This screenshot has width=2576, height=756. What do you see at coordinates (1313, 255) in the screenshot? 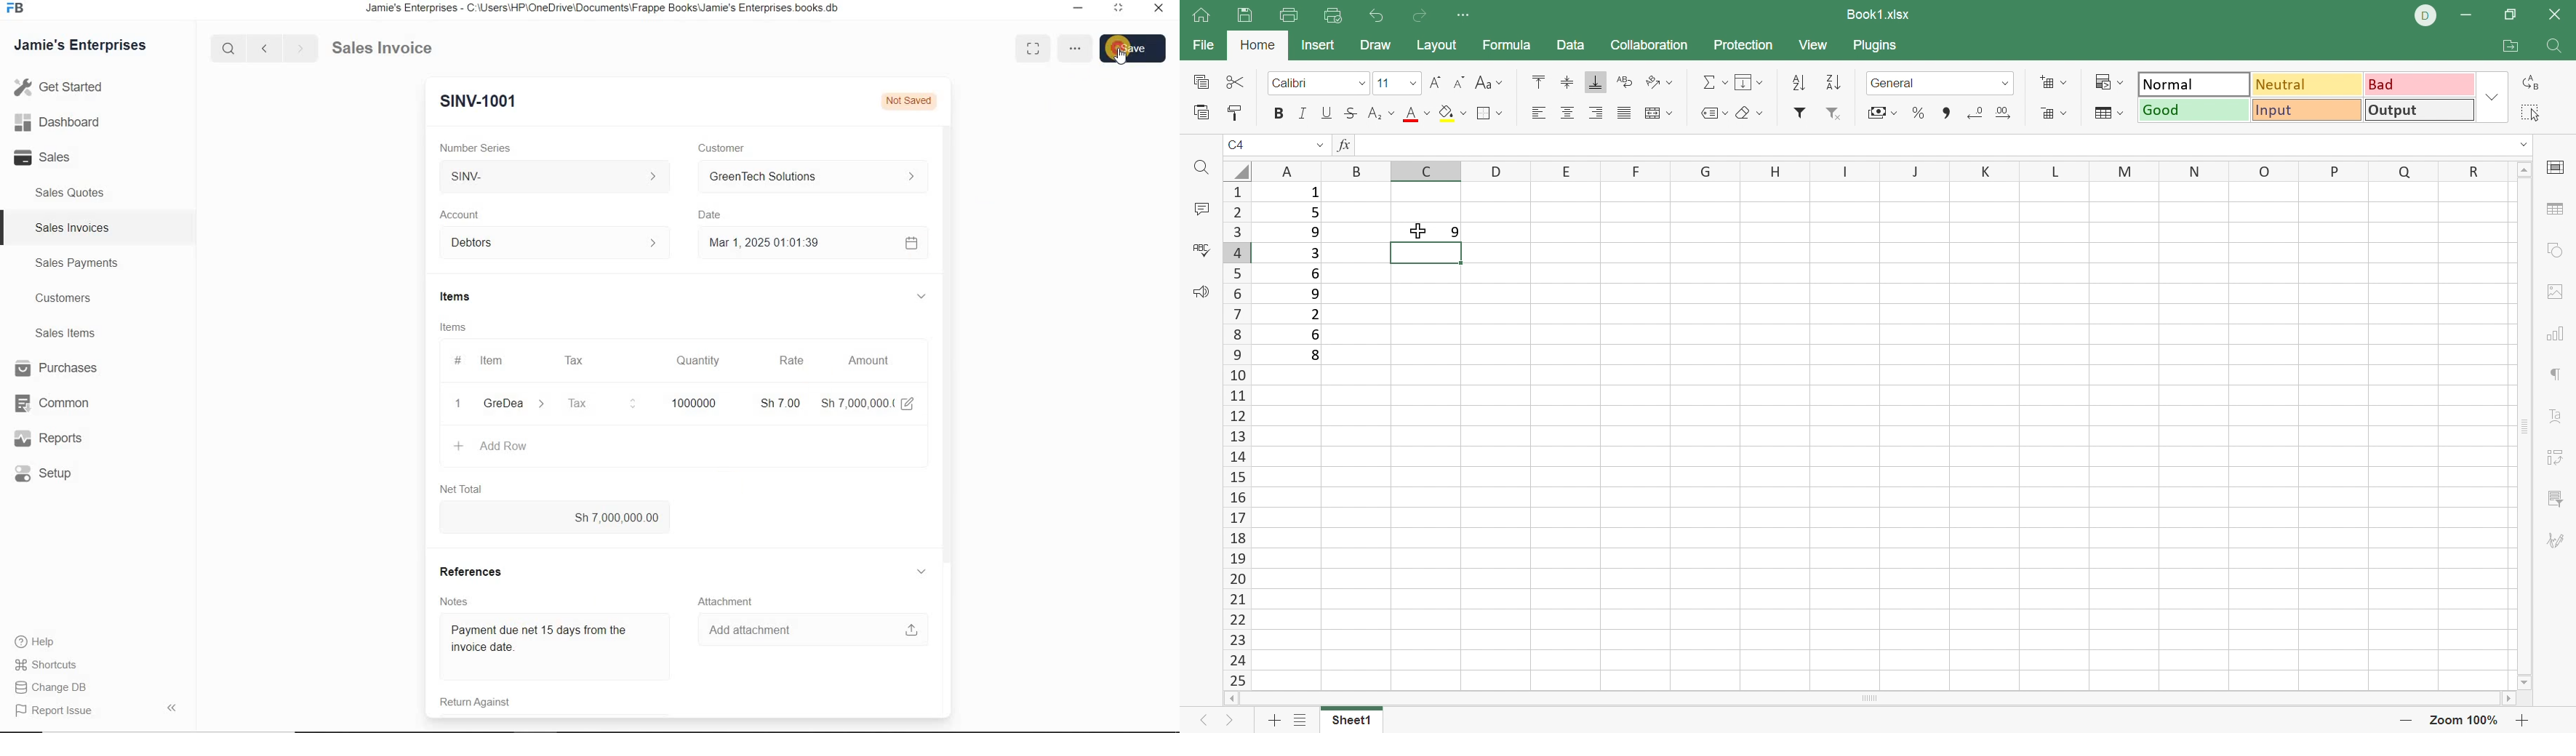
I see `3` at bounding box center [1313, 255].